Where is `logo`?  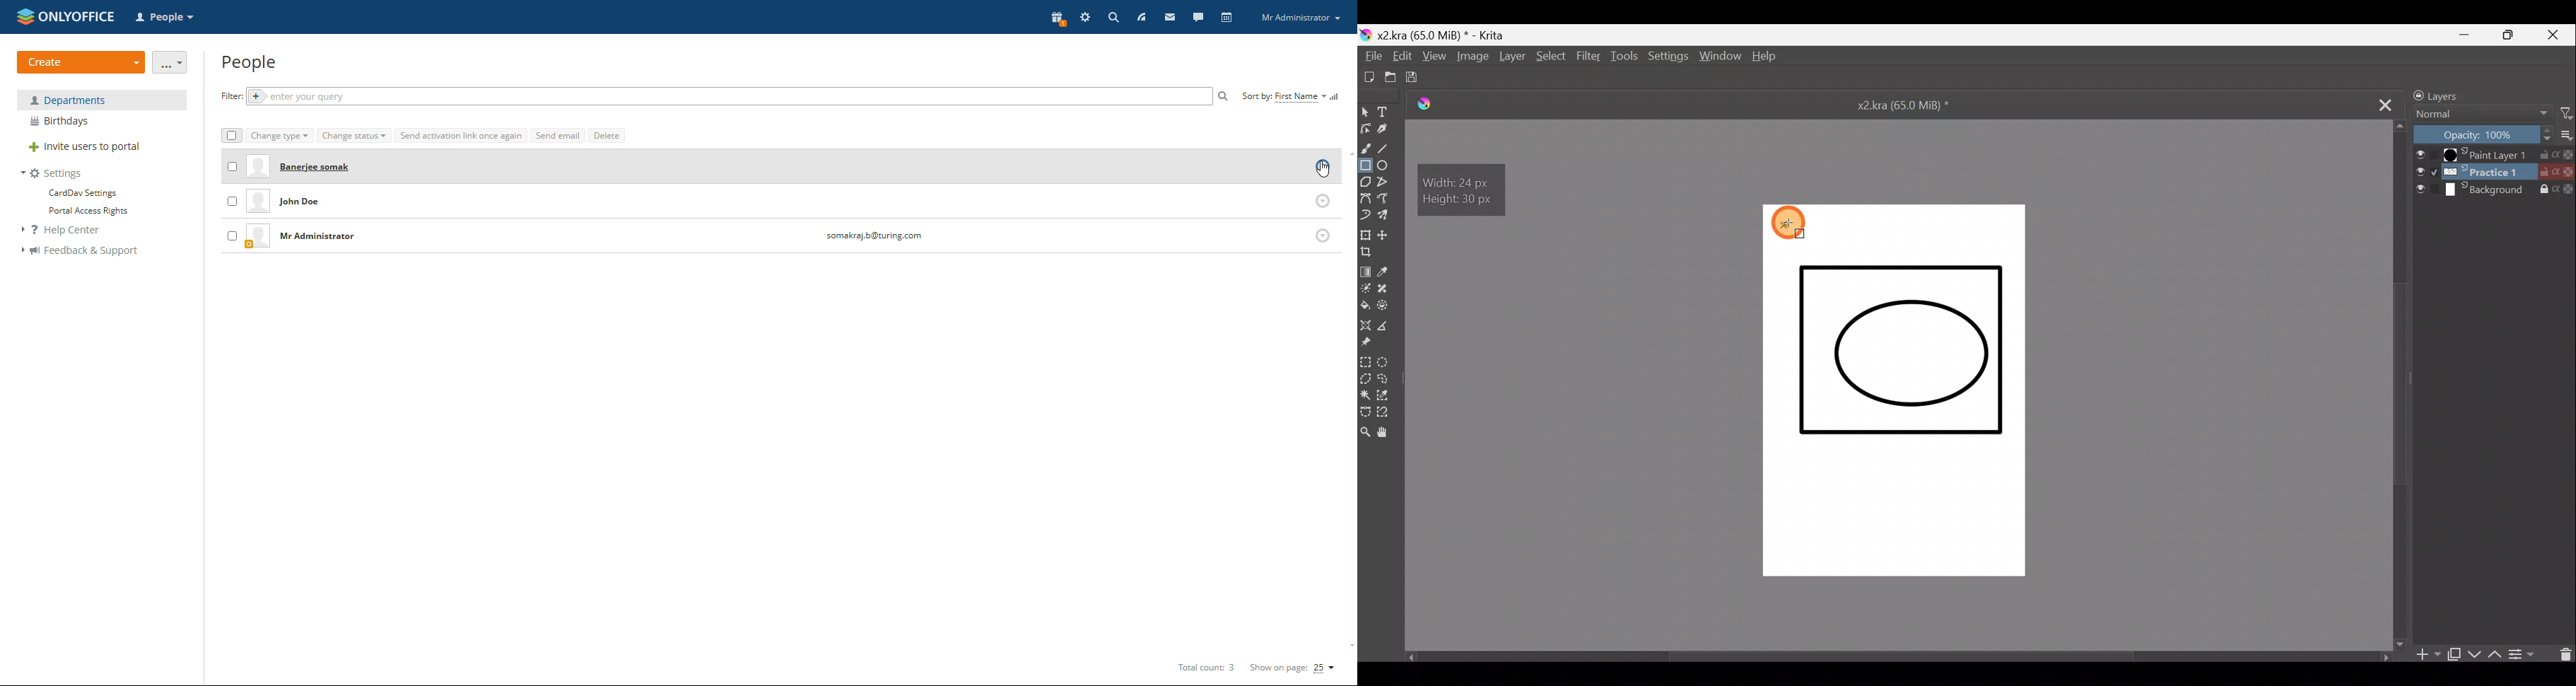 logo is located at coordinates (66, 16).